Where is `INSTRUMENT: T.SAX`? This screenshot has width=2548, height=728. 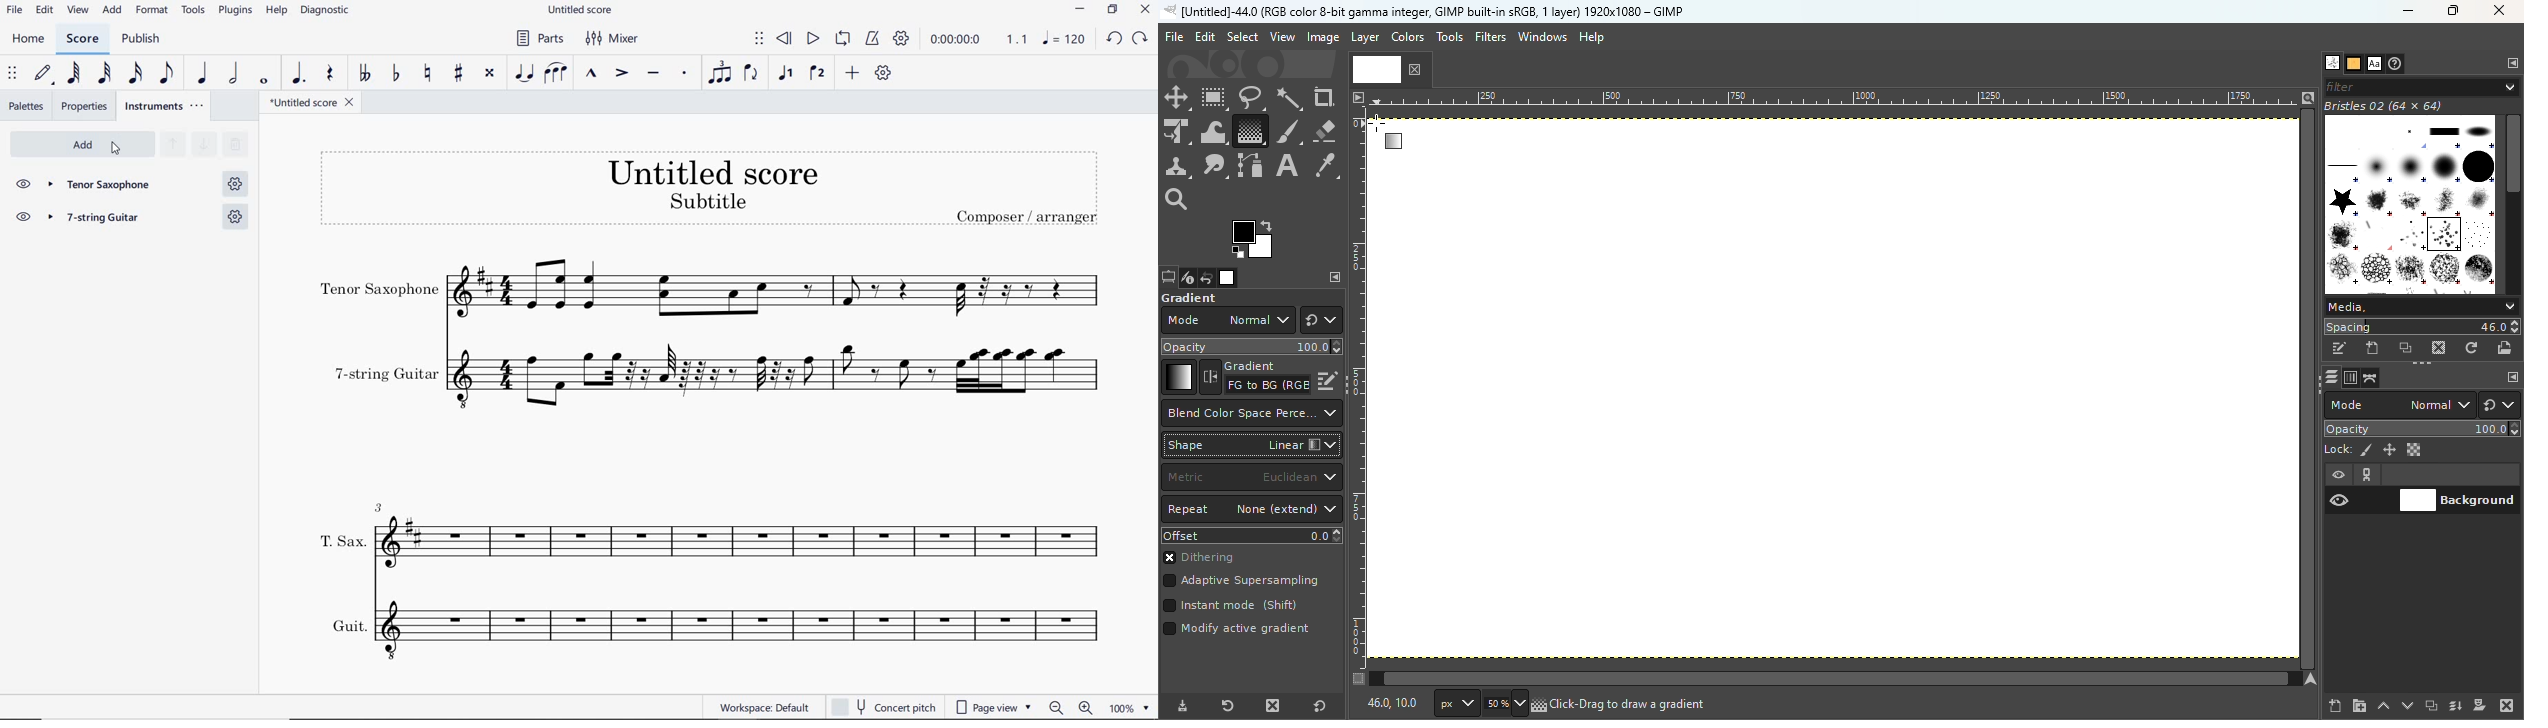
INSTRUMENT: T.SAX is located at coordinates (708, 531).